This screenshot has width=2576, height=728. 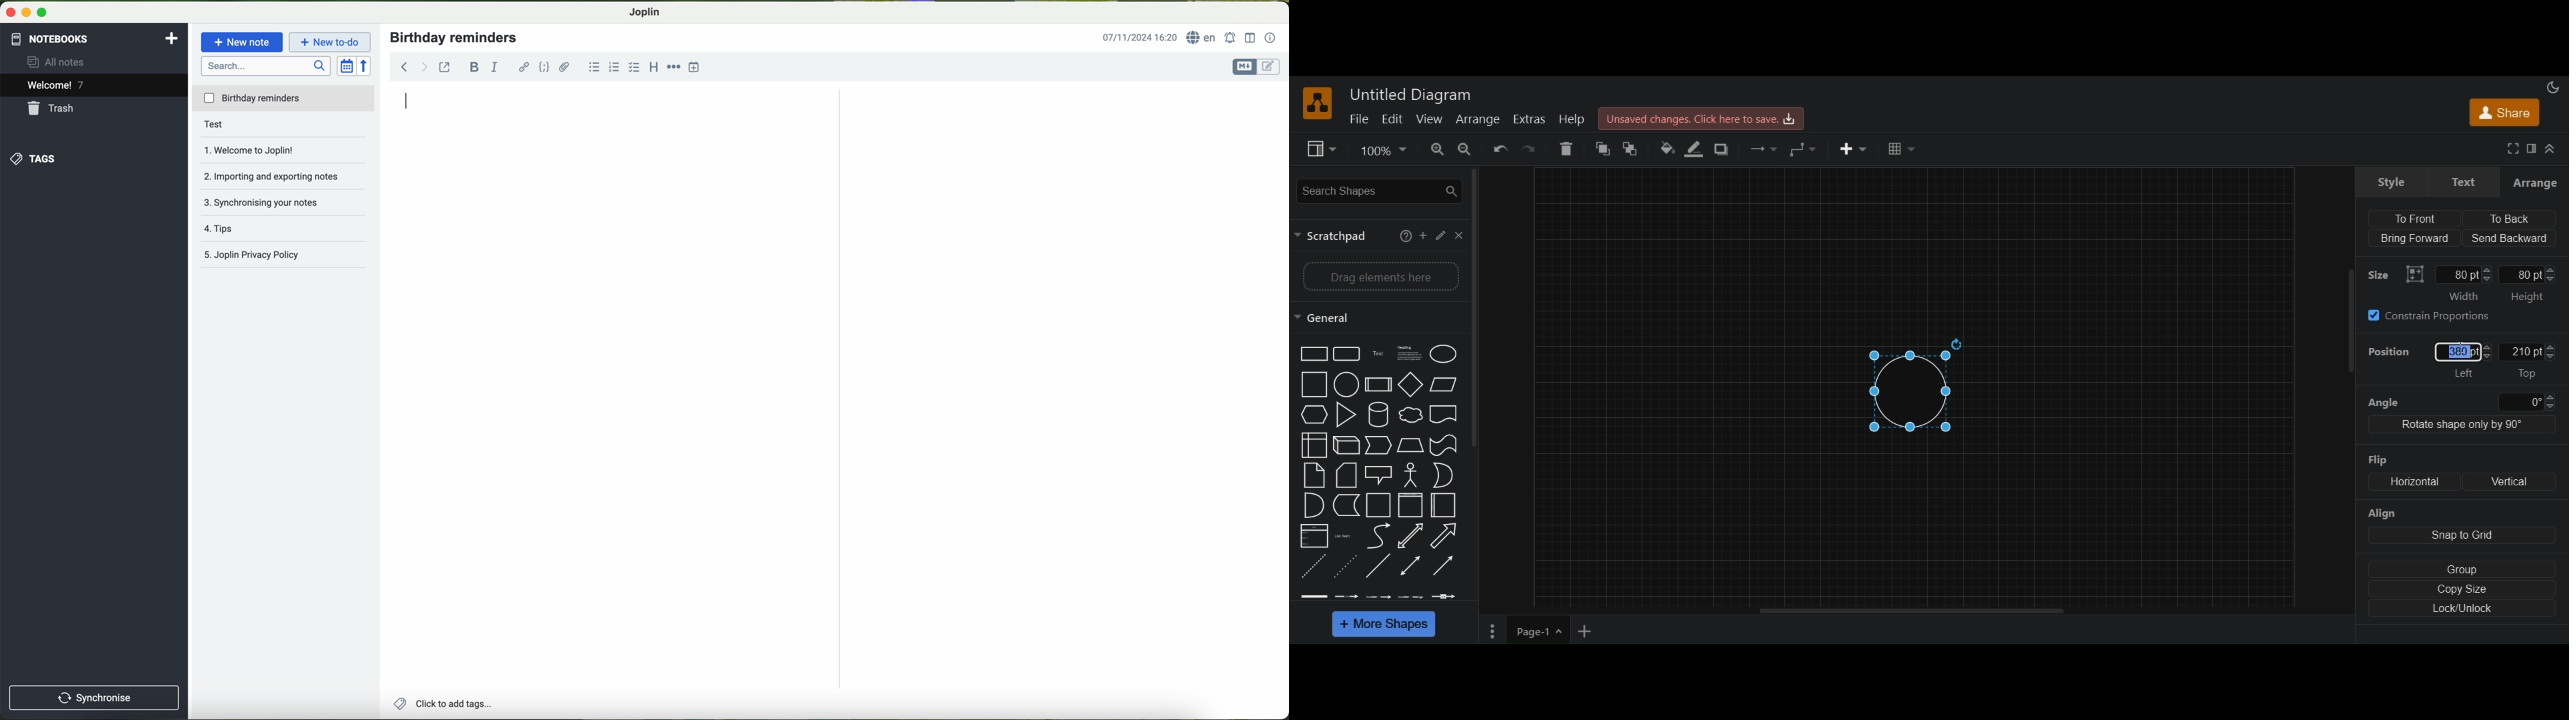 I want to click on Half circle, so click(x=1314, y=505).